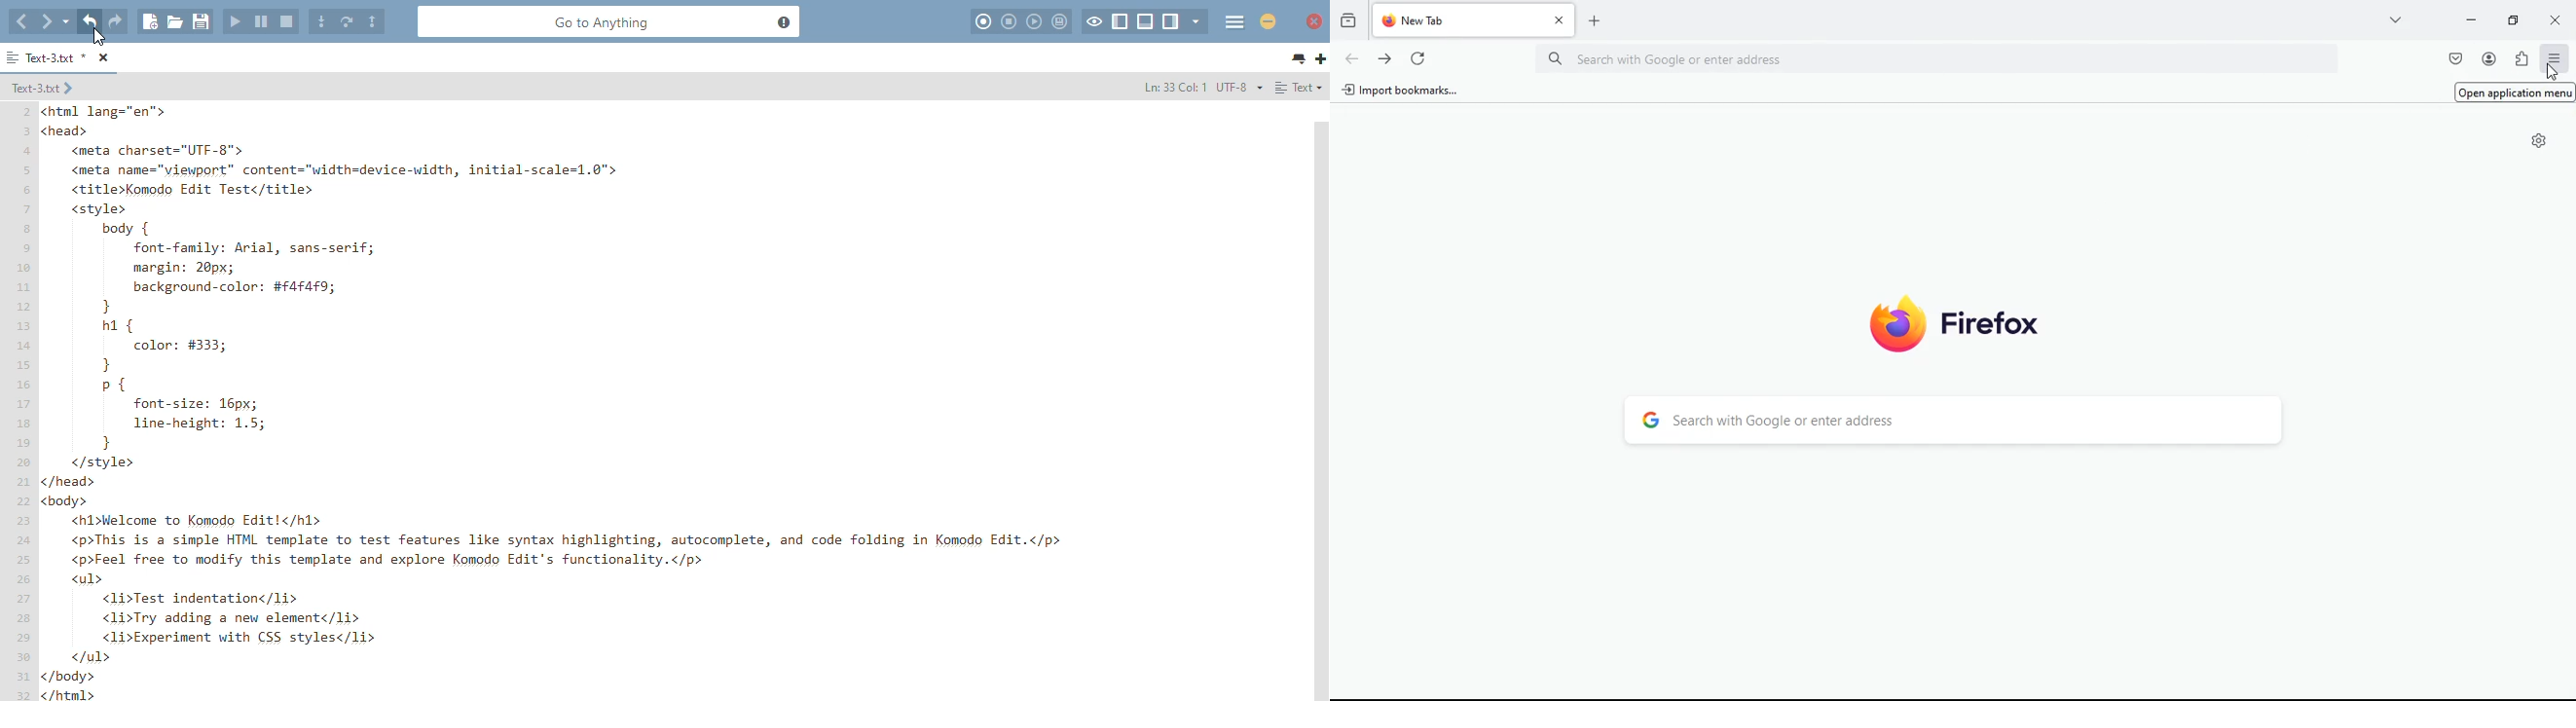 The width and height of the screenshot is (2576, 728). What do you see at coordinates (1196, 21) in the screenshot?
I see `show specific sidebar/tab` at bounding box center [1196, 21].